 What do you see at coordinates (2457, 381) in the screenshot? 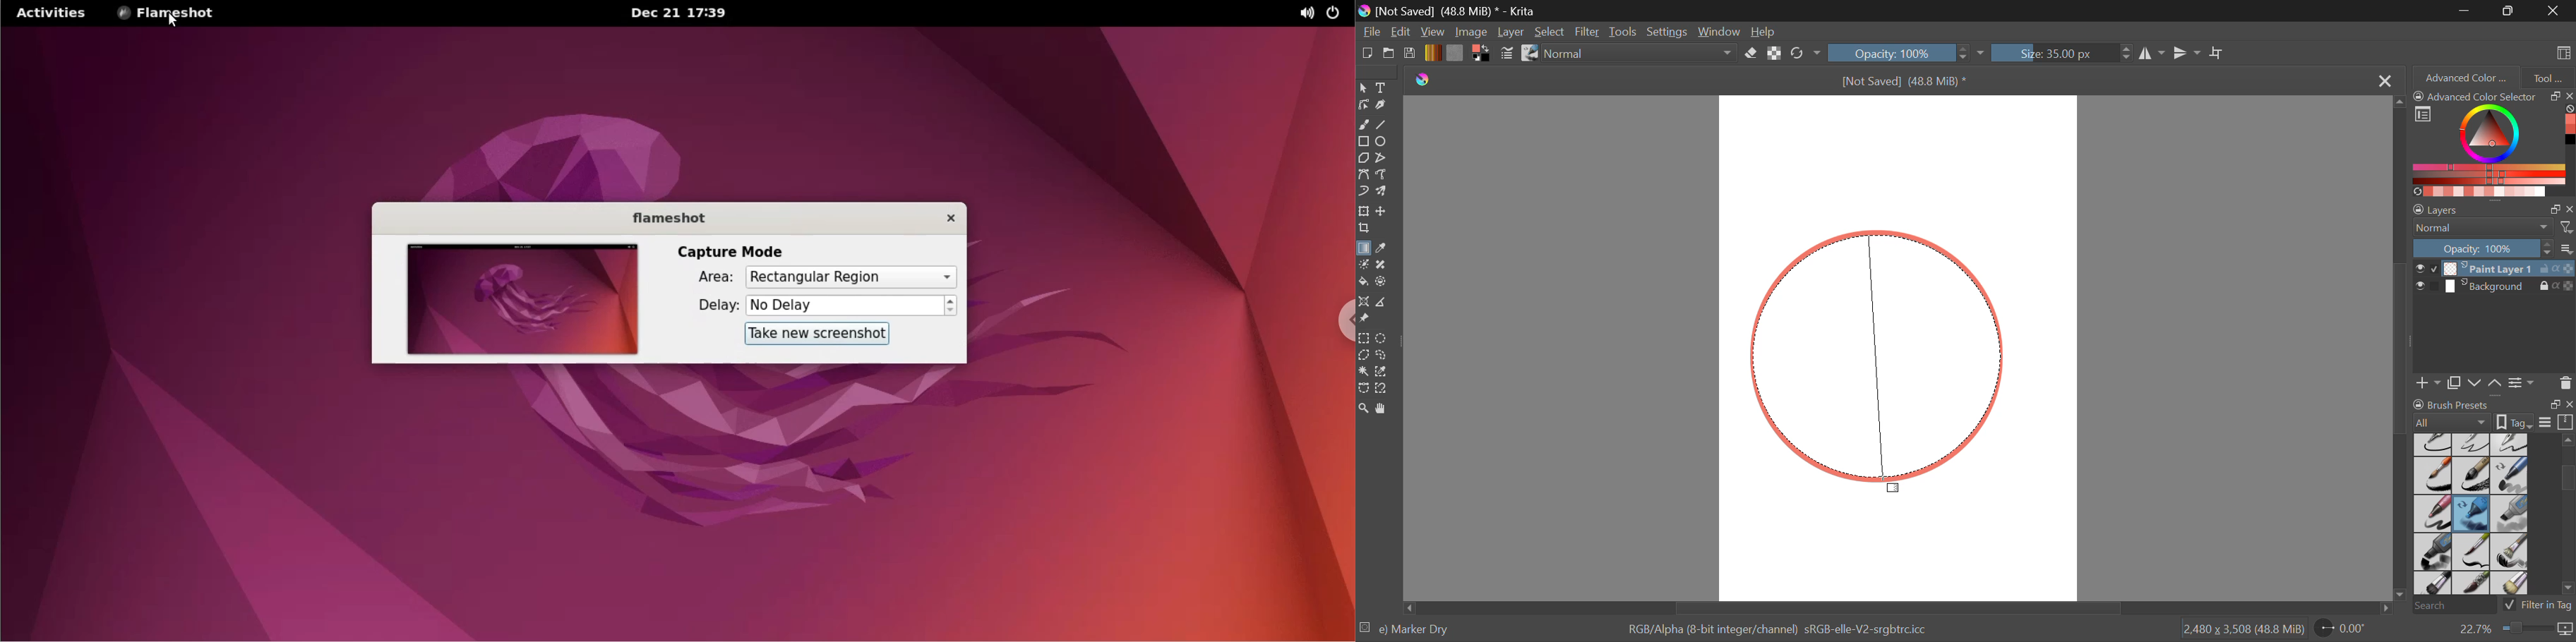
I see `Copy` at bounding box center [2457, 381].